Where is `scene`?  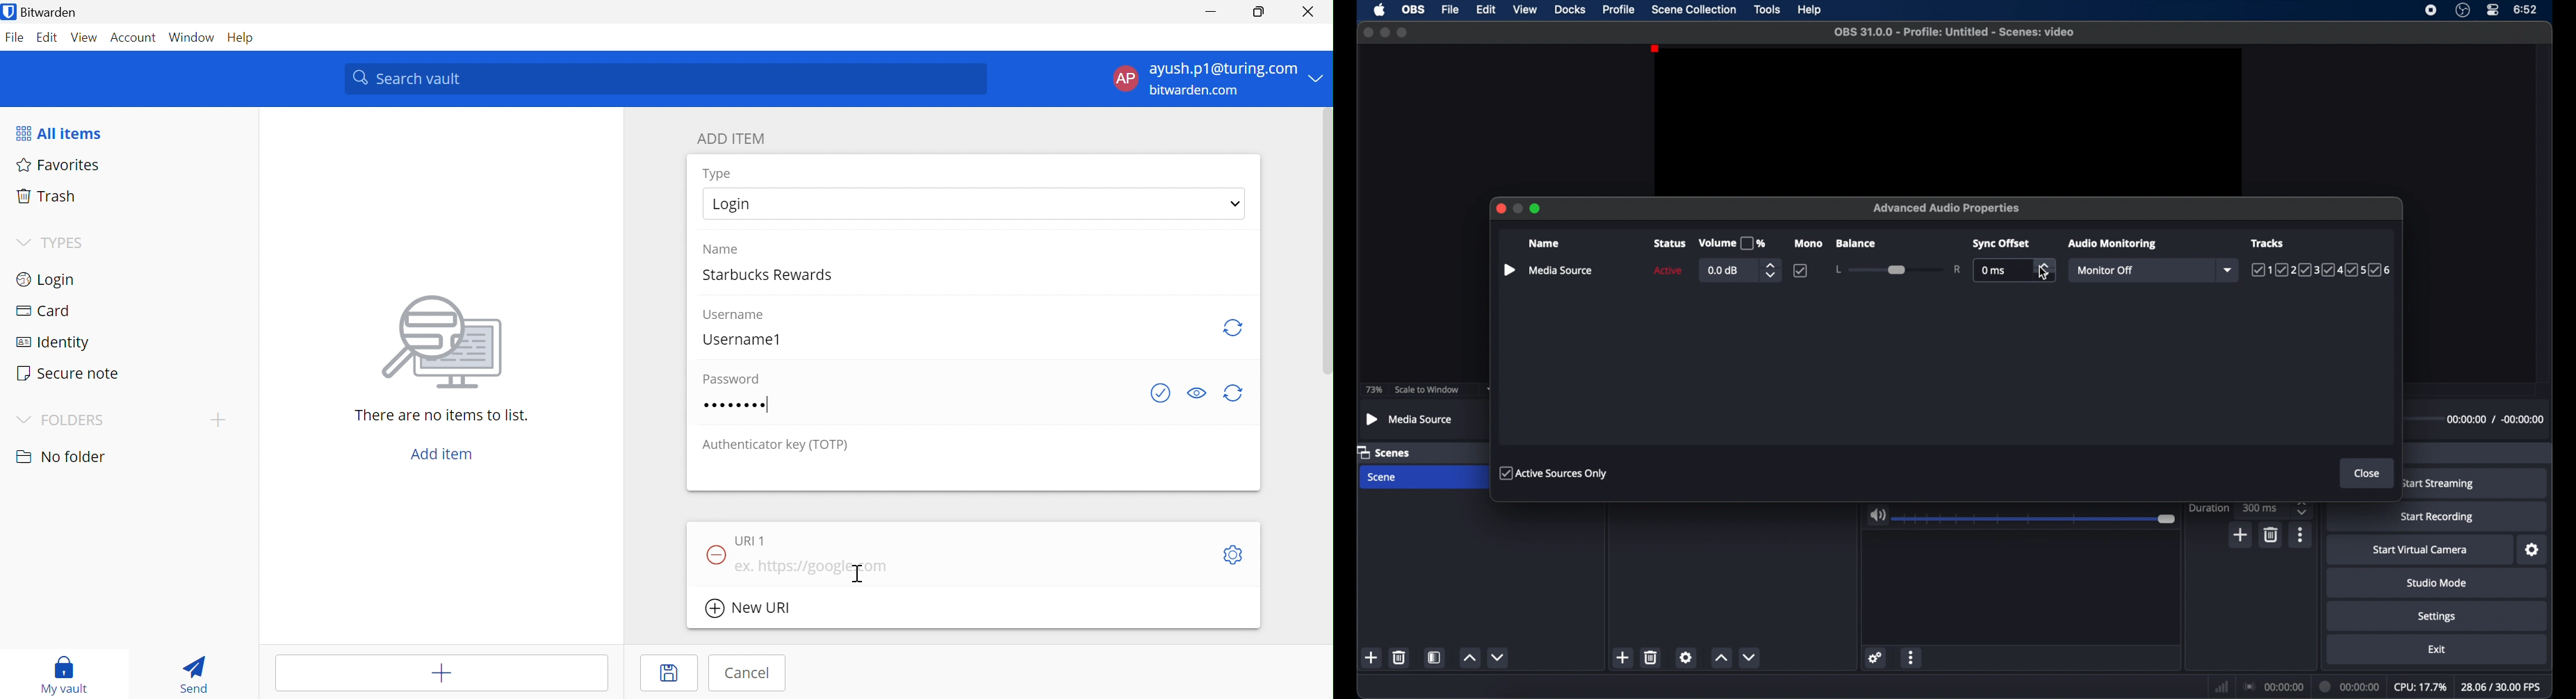
scene is located at coordinates (1383, 478).